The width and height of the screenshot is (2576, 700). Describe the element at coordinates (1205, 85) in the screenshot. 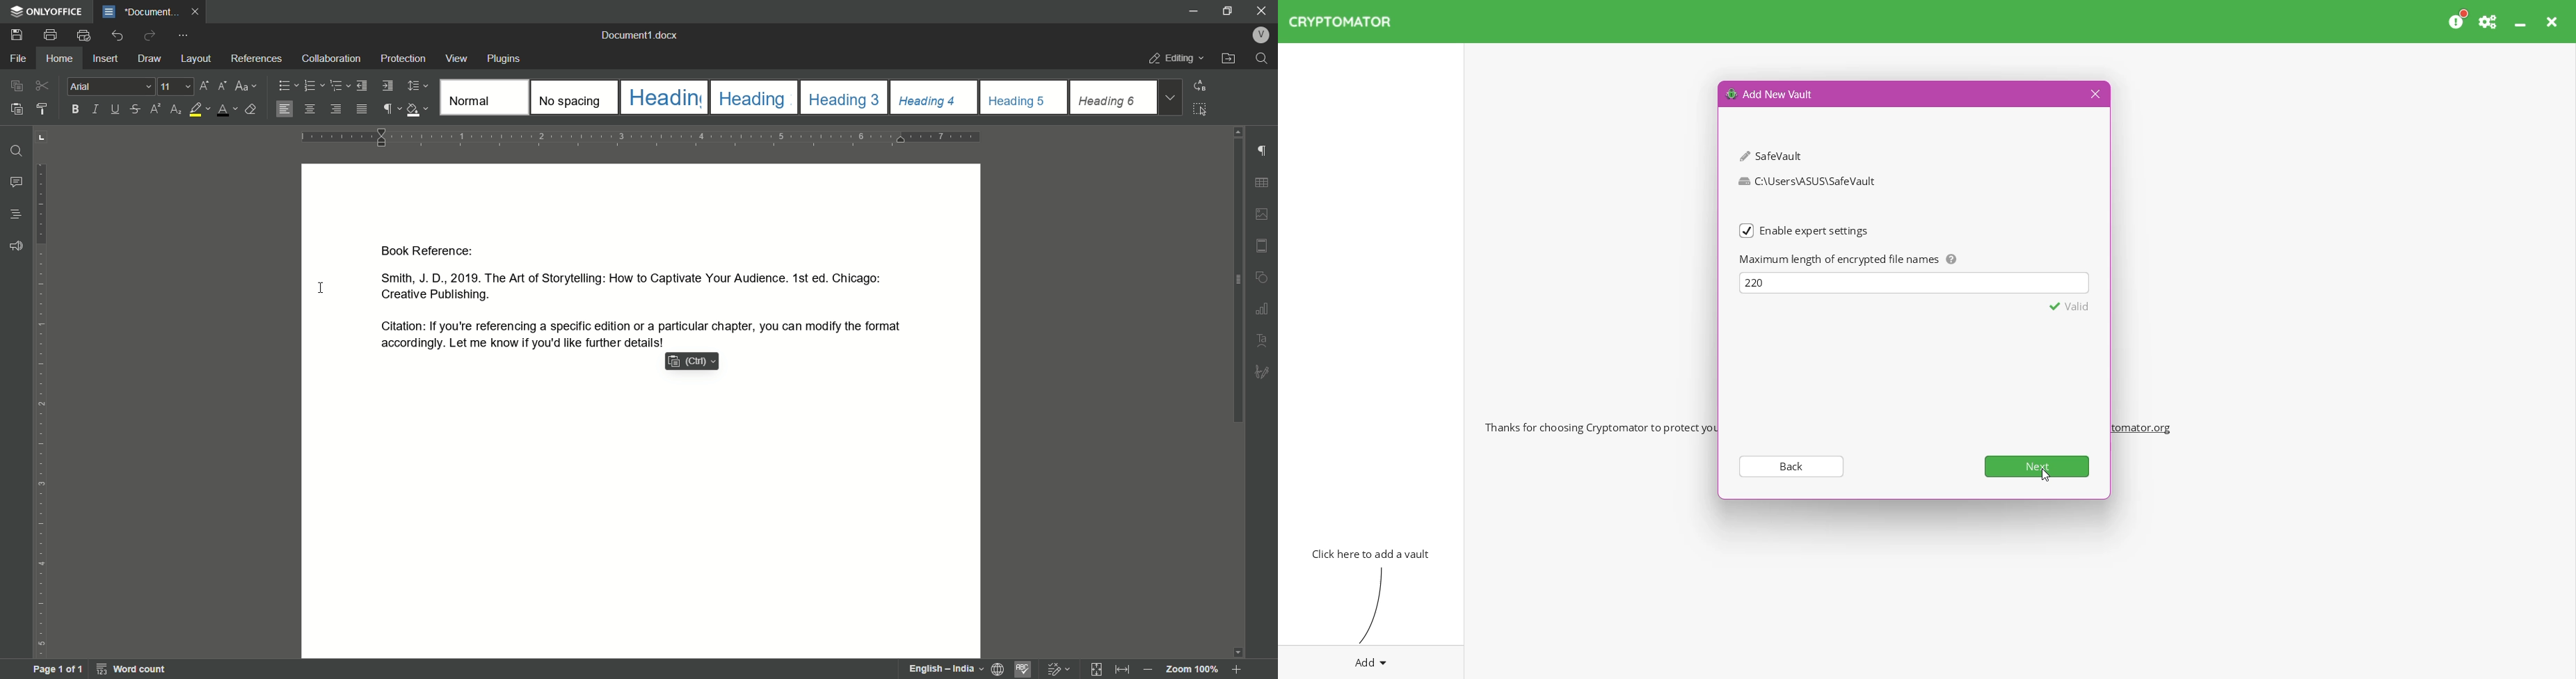

I see `replace` at that location.